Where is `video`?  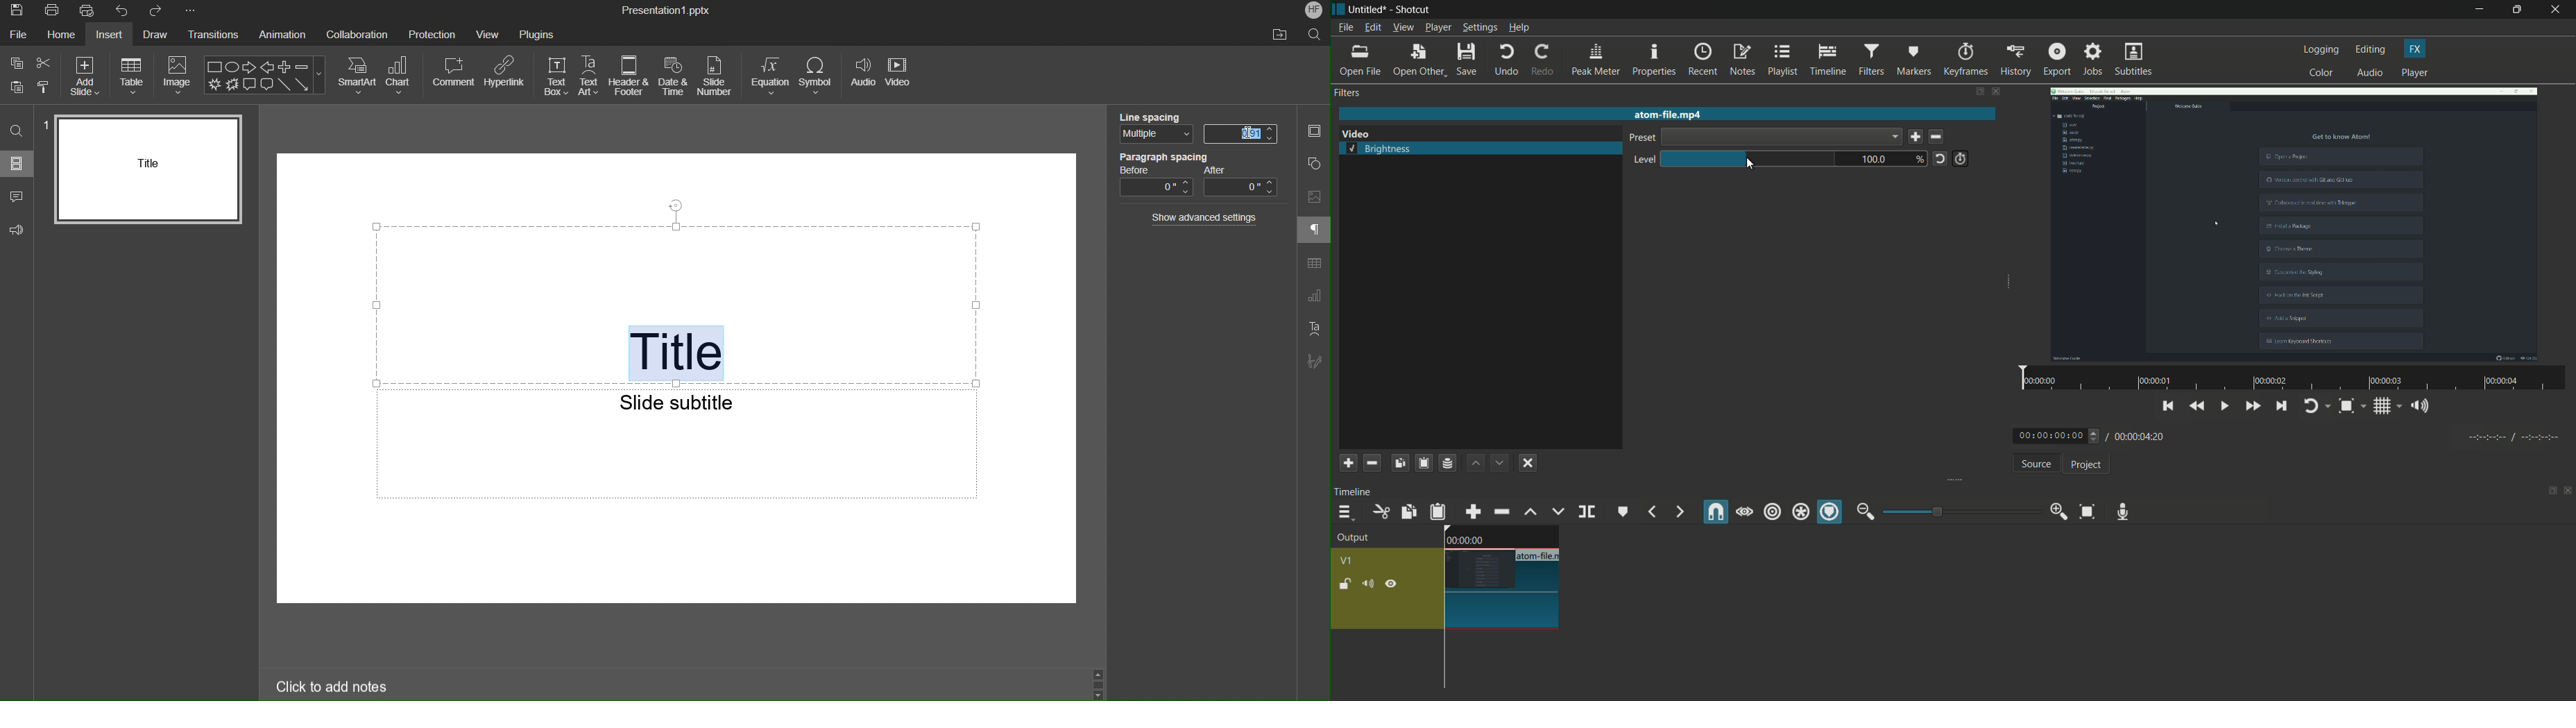 video is located at coordinates (2294, 223).